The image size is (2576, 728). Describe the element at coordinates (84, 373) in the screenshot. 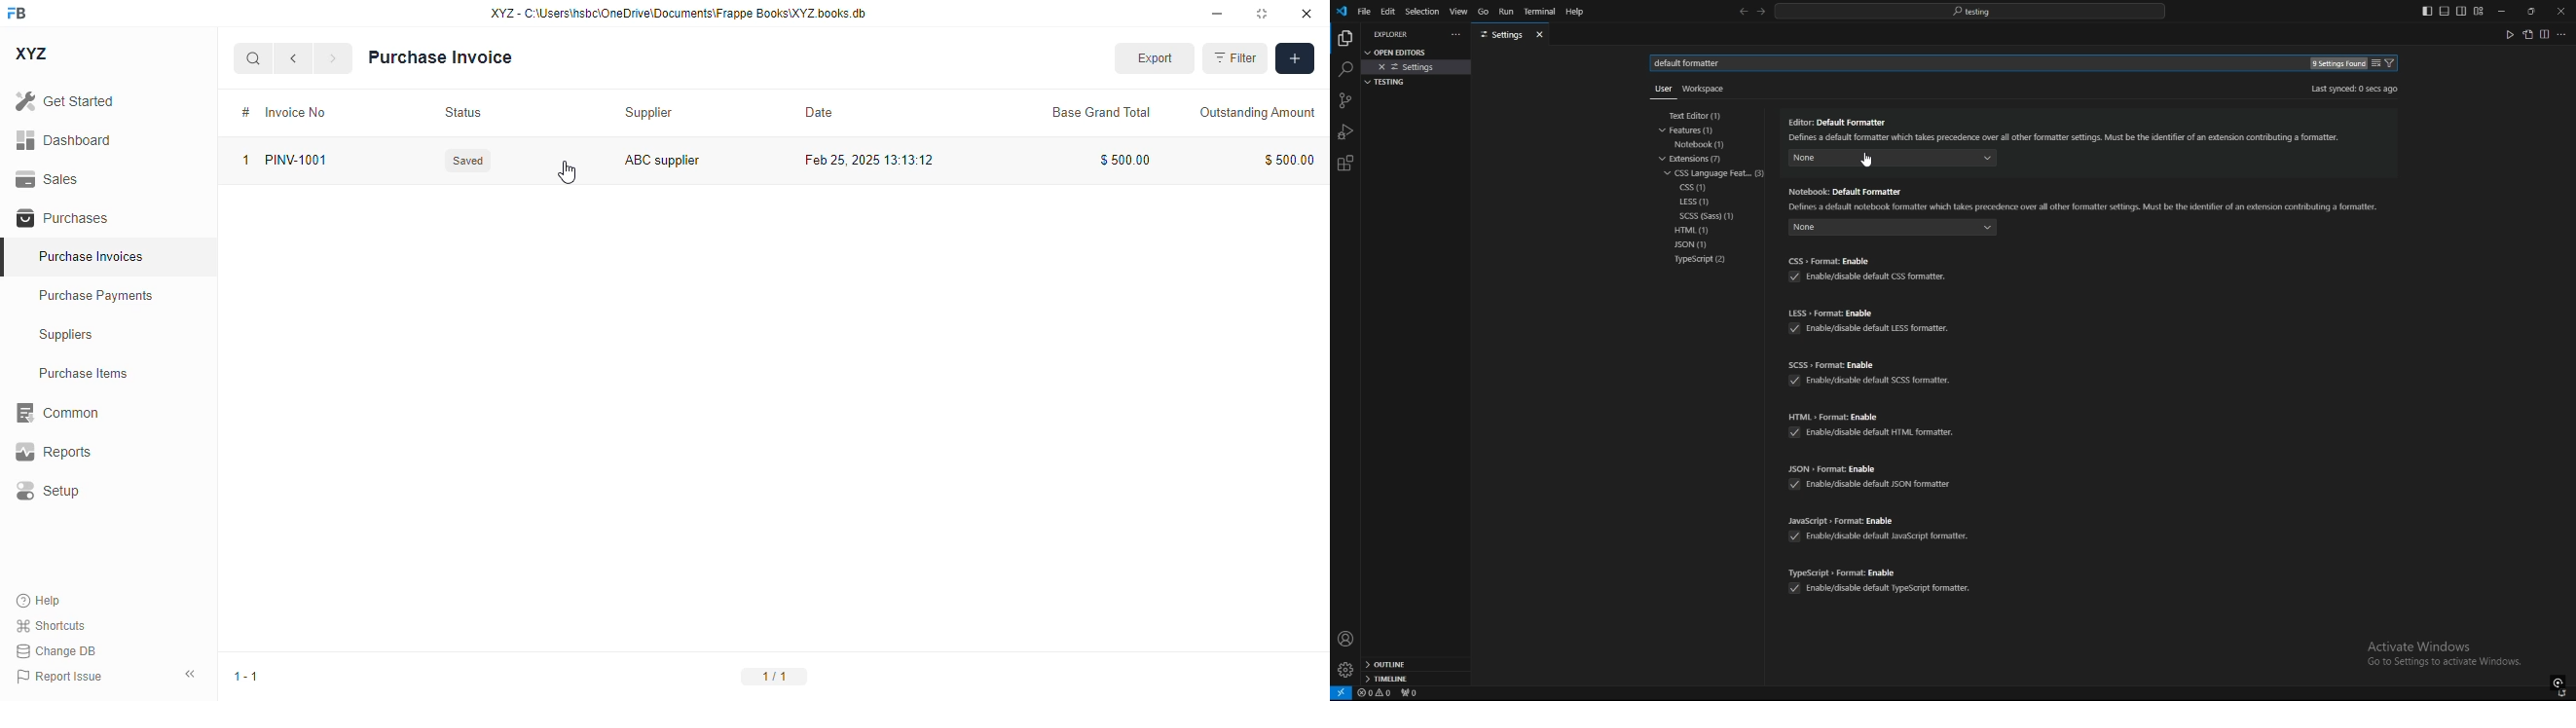

I see `purchase items` at that location.